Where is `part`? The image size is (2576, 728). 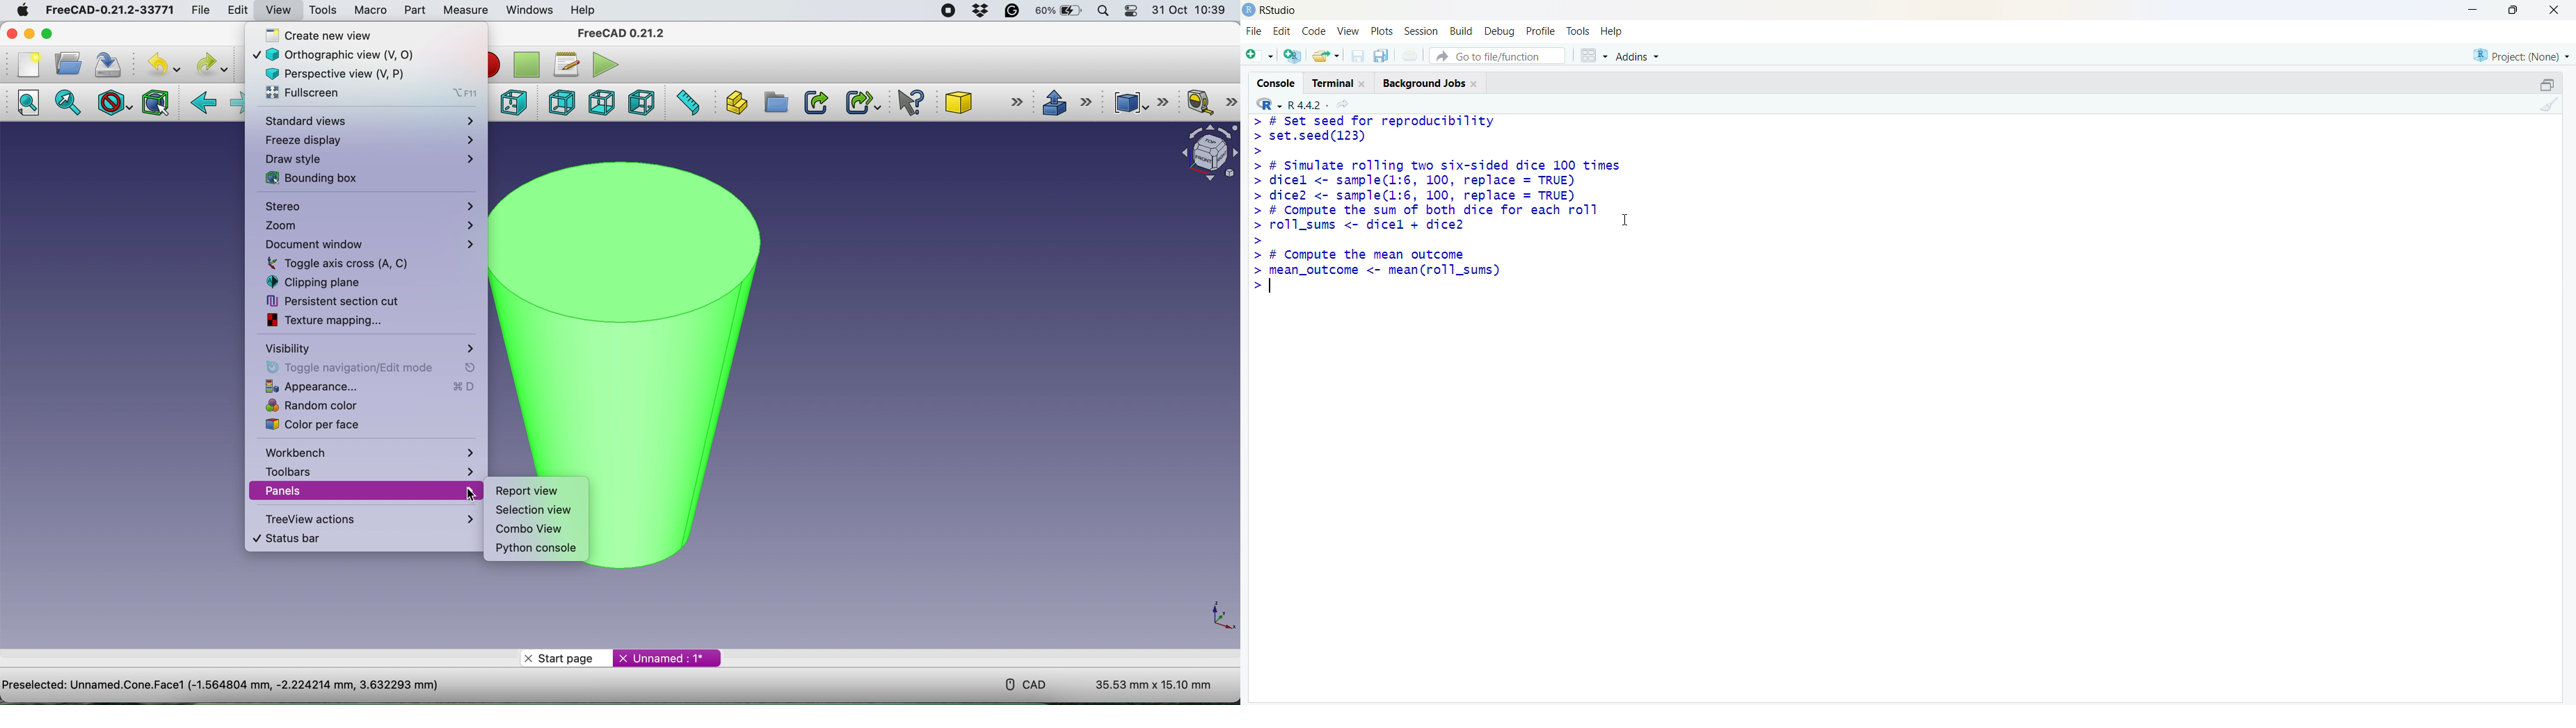
part is located at coordinates (412, 10).